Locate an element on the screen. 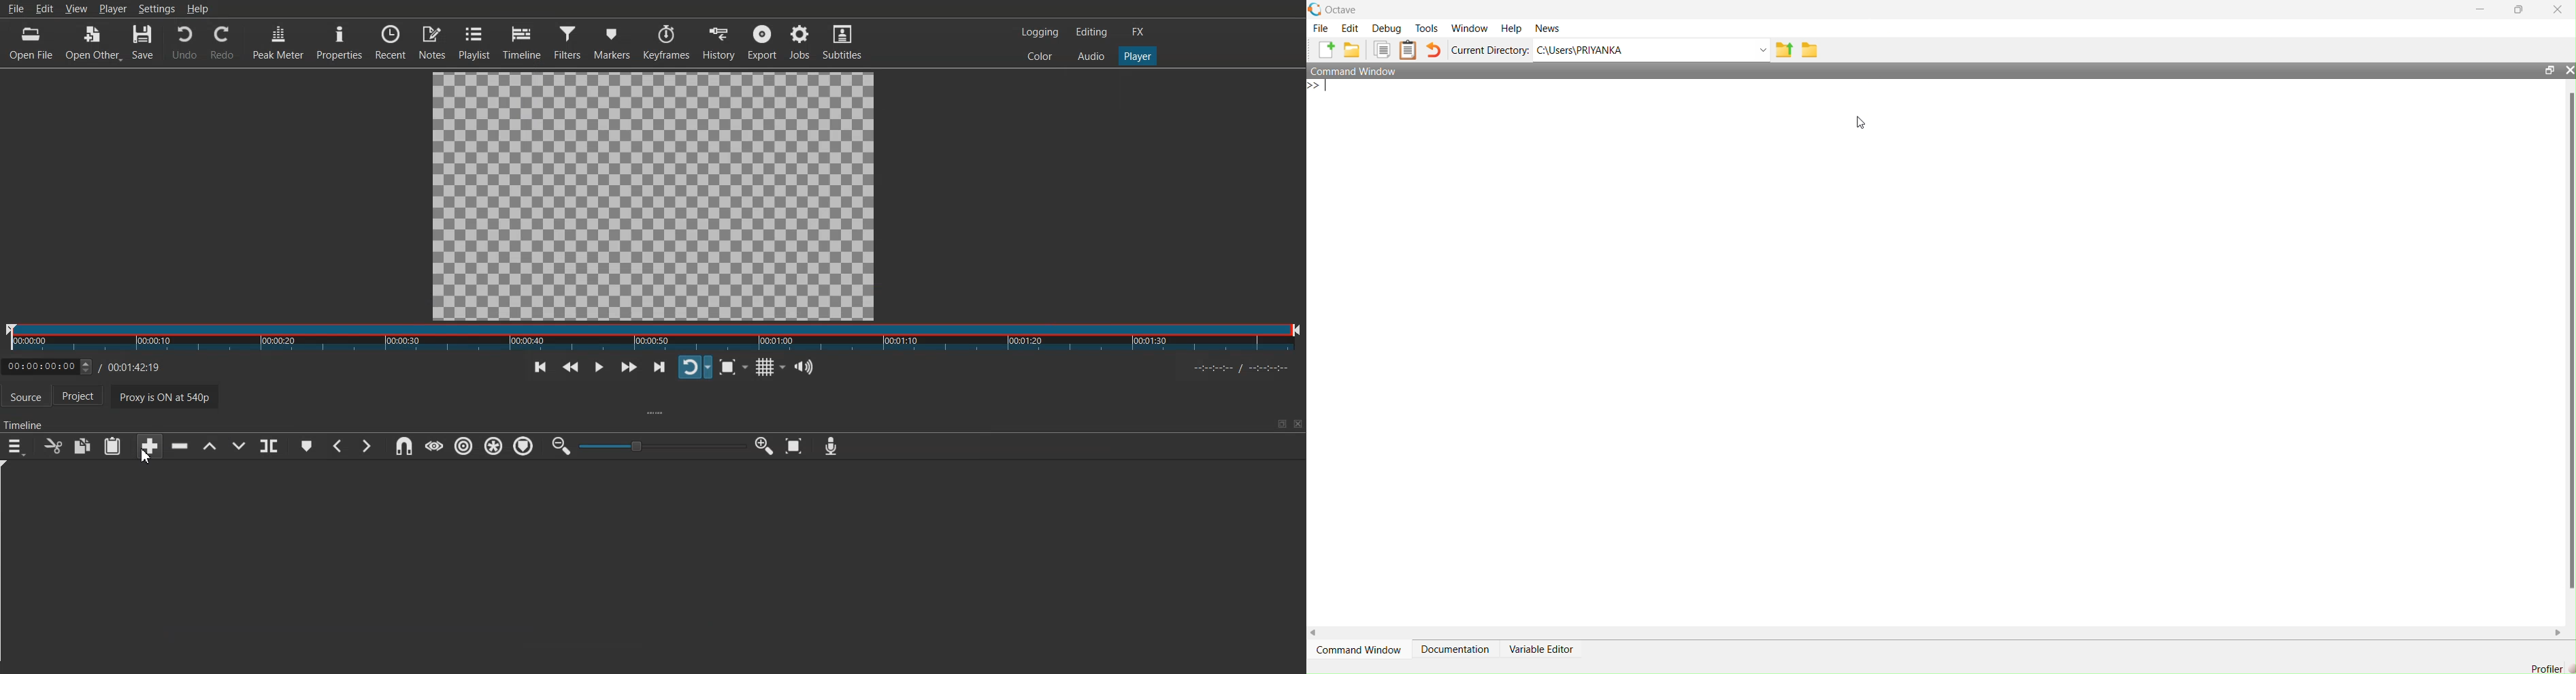 The width and height of the screenshot is (2576, 700). Editing is located at coordinates (1091, 31).